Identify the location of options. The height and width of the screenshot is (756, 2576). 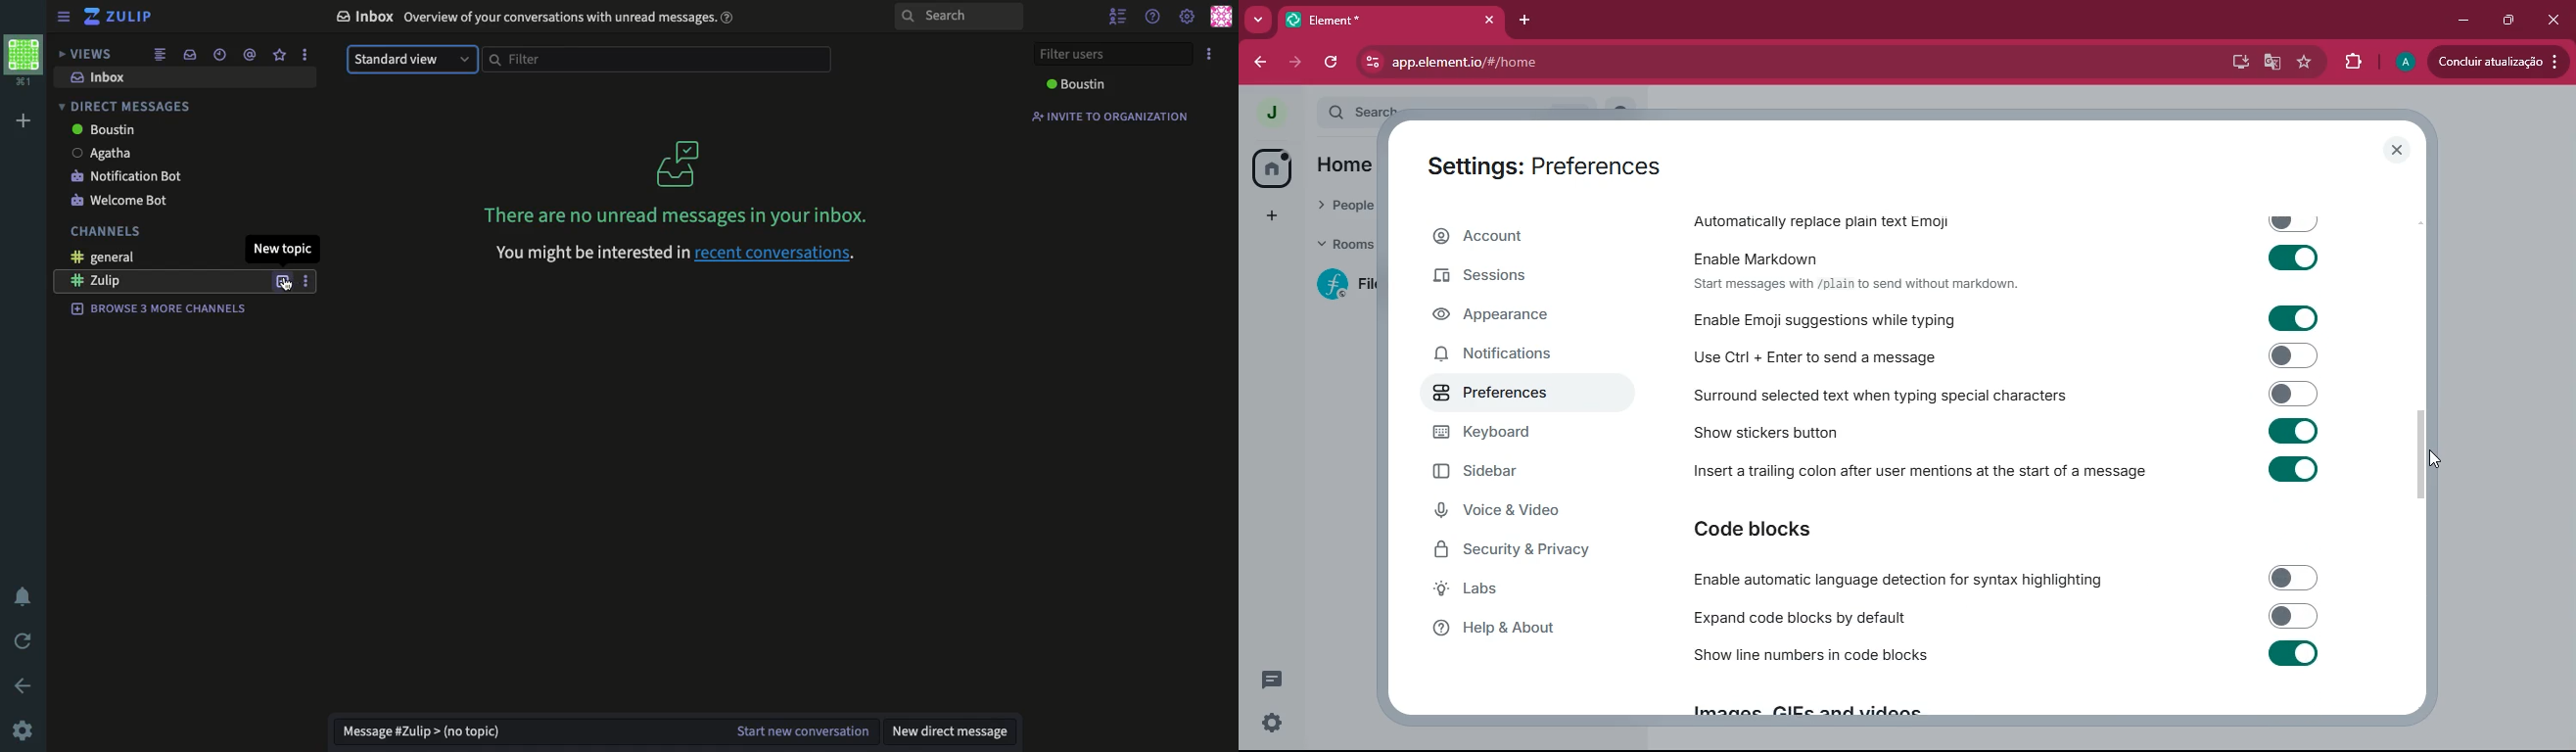
(305, 54).